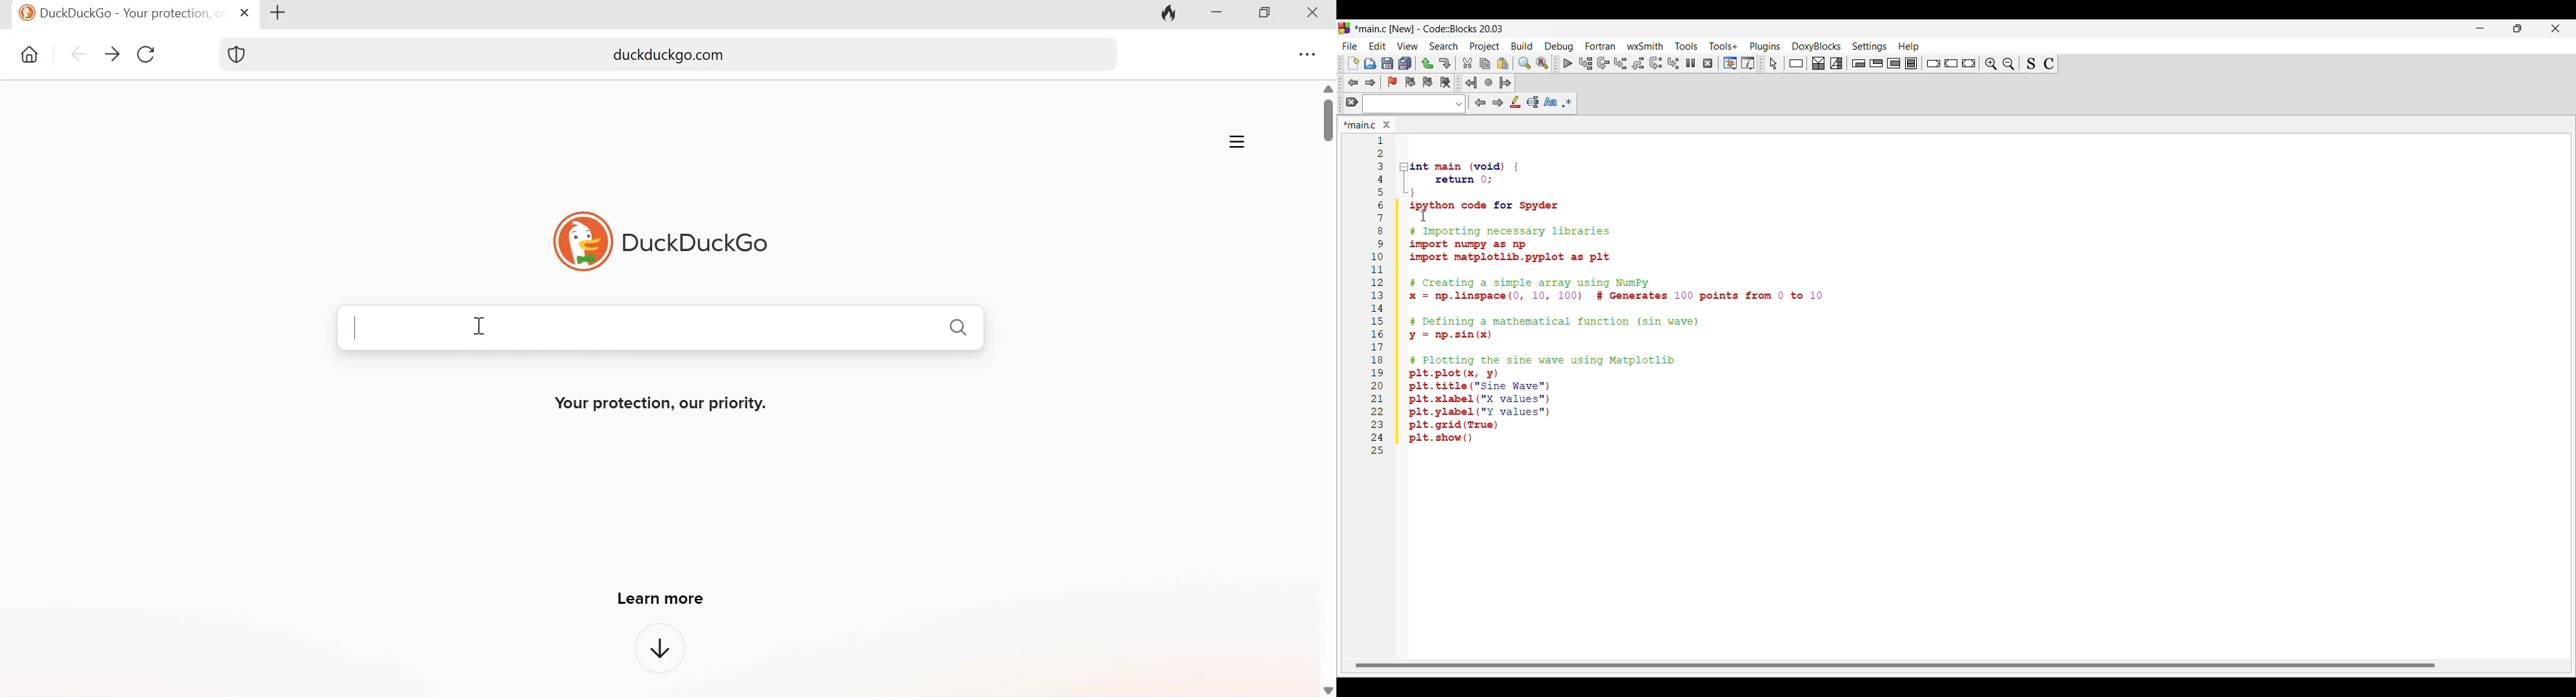 This screenshot has width=2576, height=700. Describe the element at coordinates (1933, 64) in the screenshot. I see `Break instruction` at that location.